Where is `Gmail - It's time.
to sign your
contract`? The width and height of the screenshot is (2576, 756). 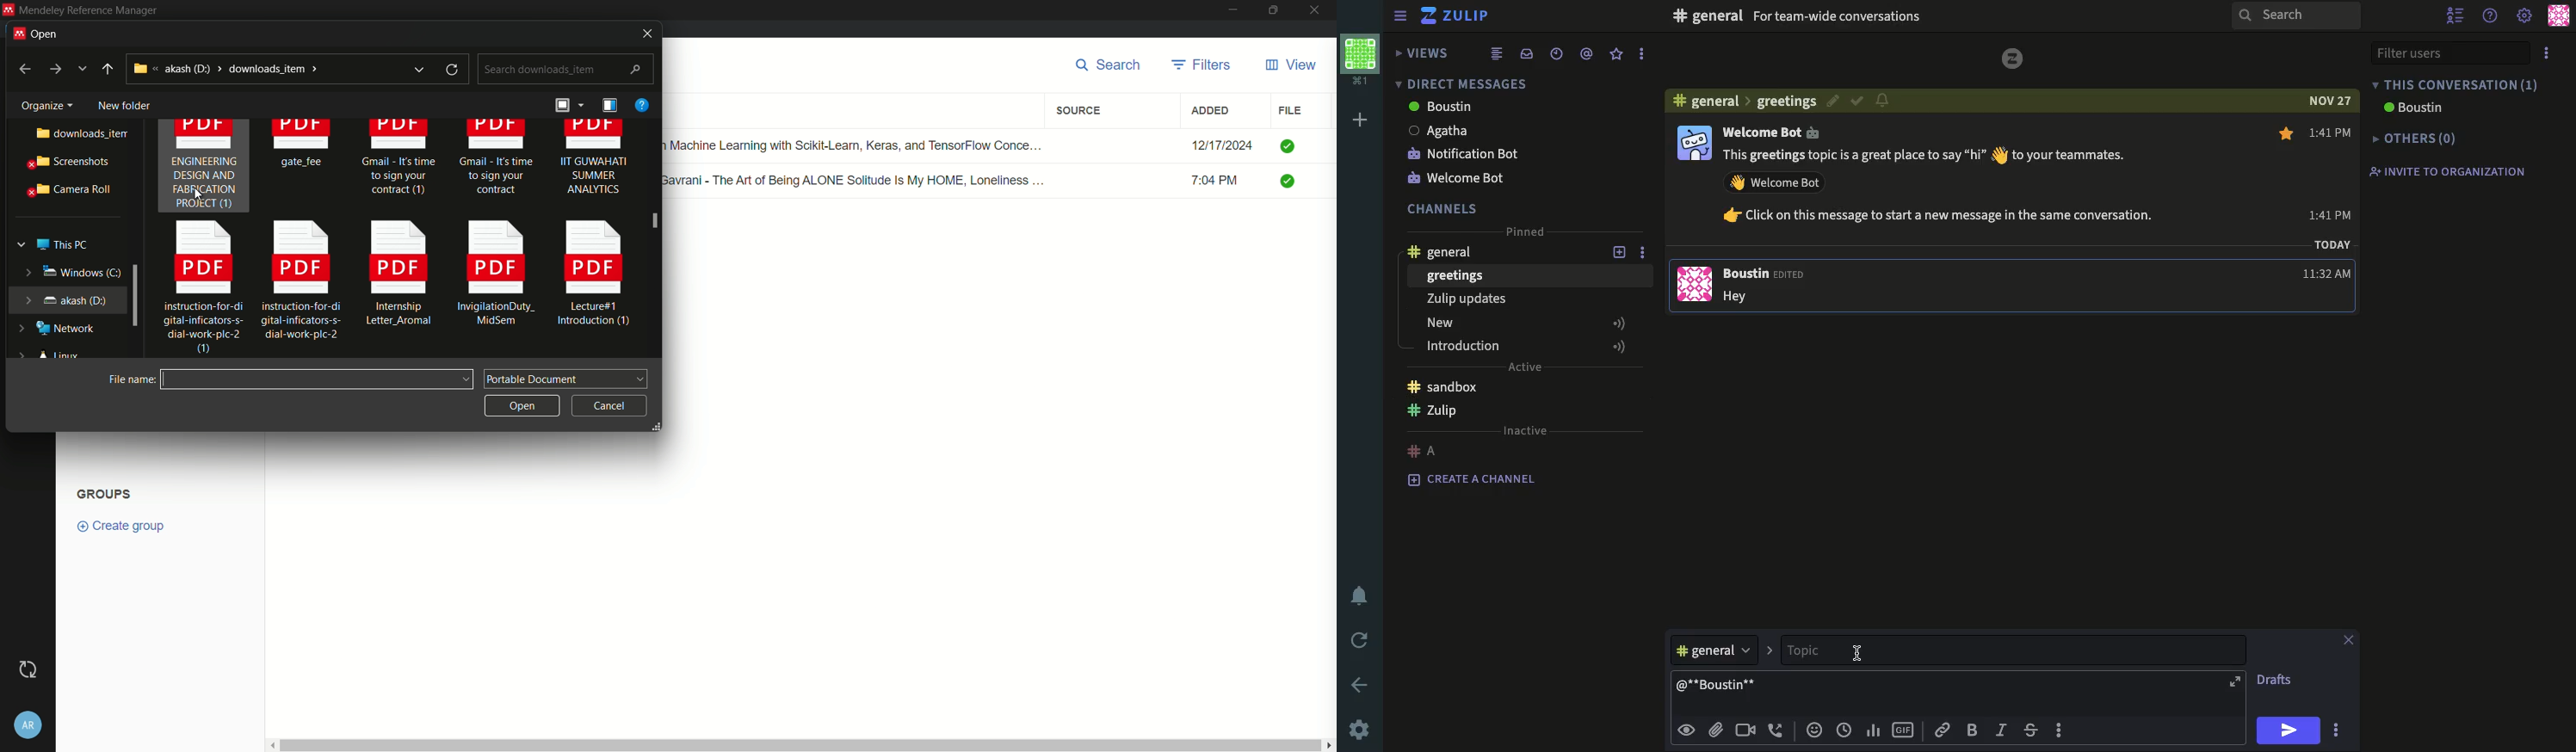
Gmail - It's time.
to sign your
contract is located at coordinates (497, 160).